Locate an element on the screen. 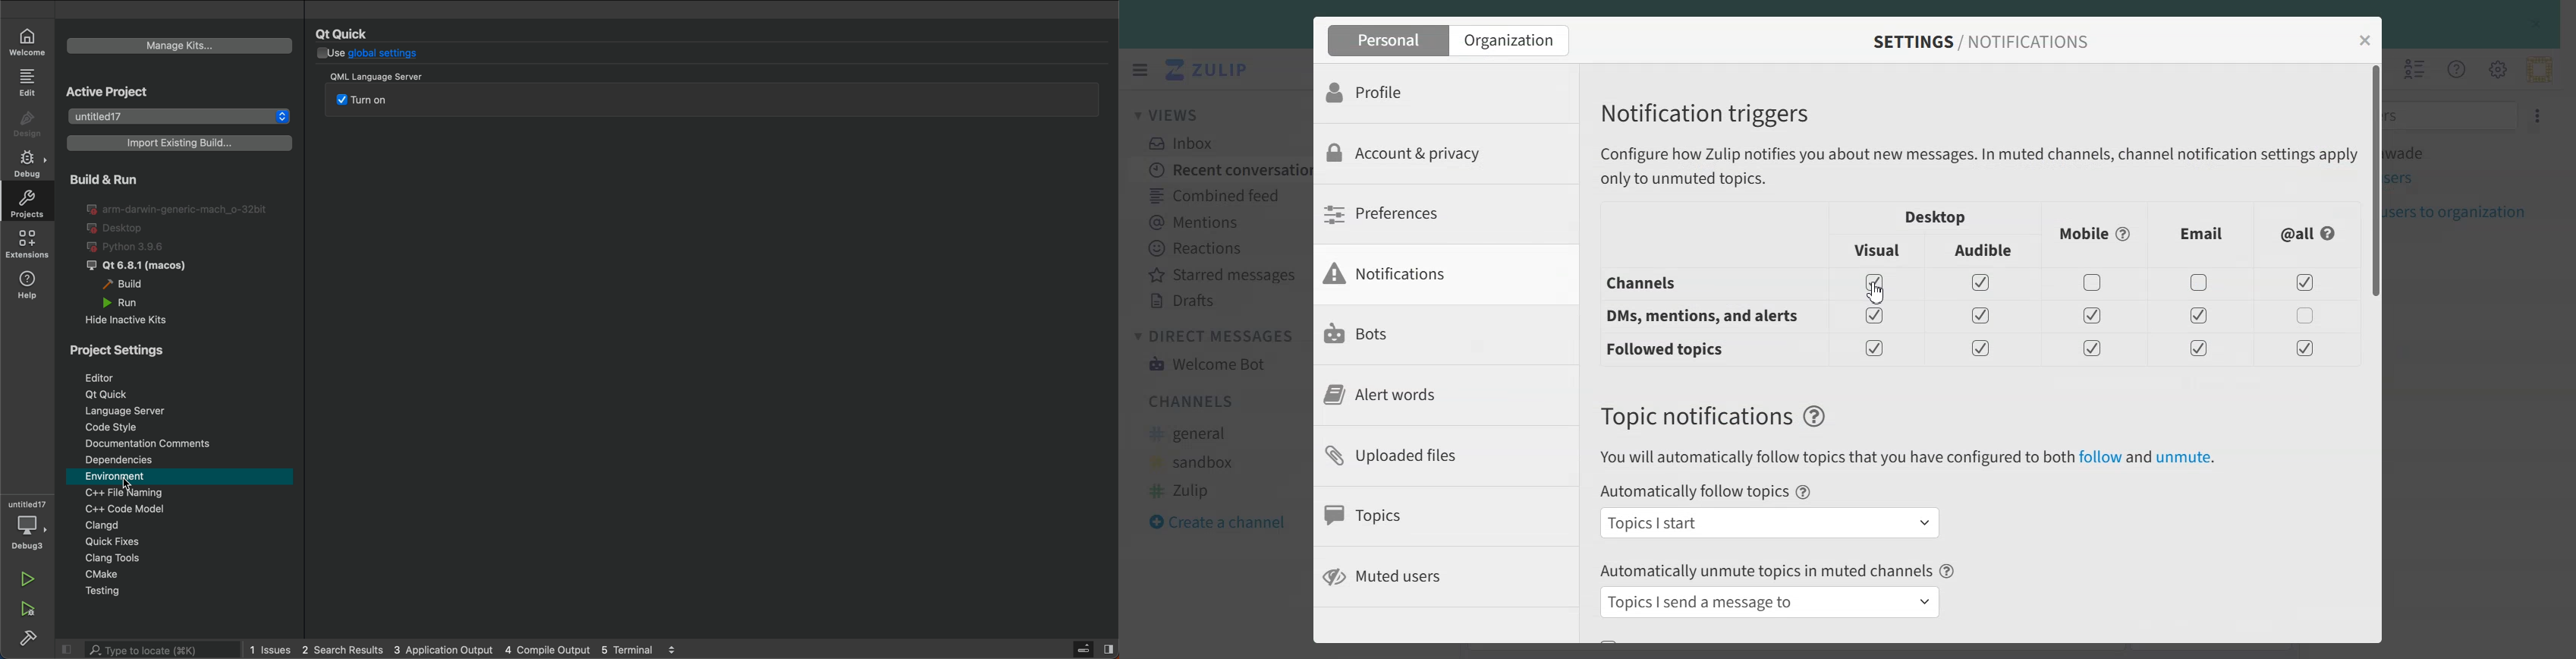 The width and height of the screenshot is (2576, 672). You will automatically follow topics that you have configured to both follow and unmute. is located at coordinates (1907, 458).